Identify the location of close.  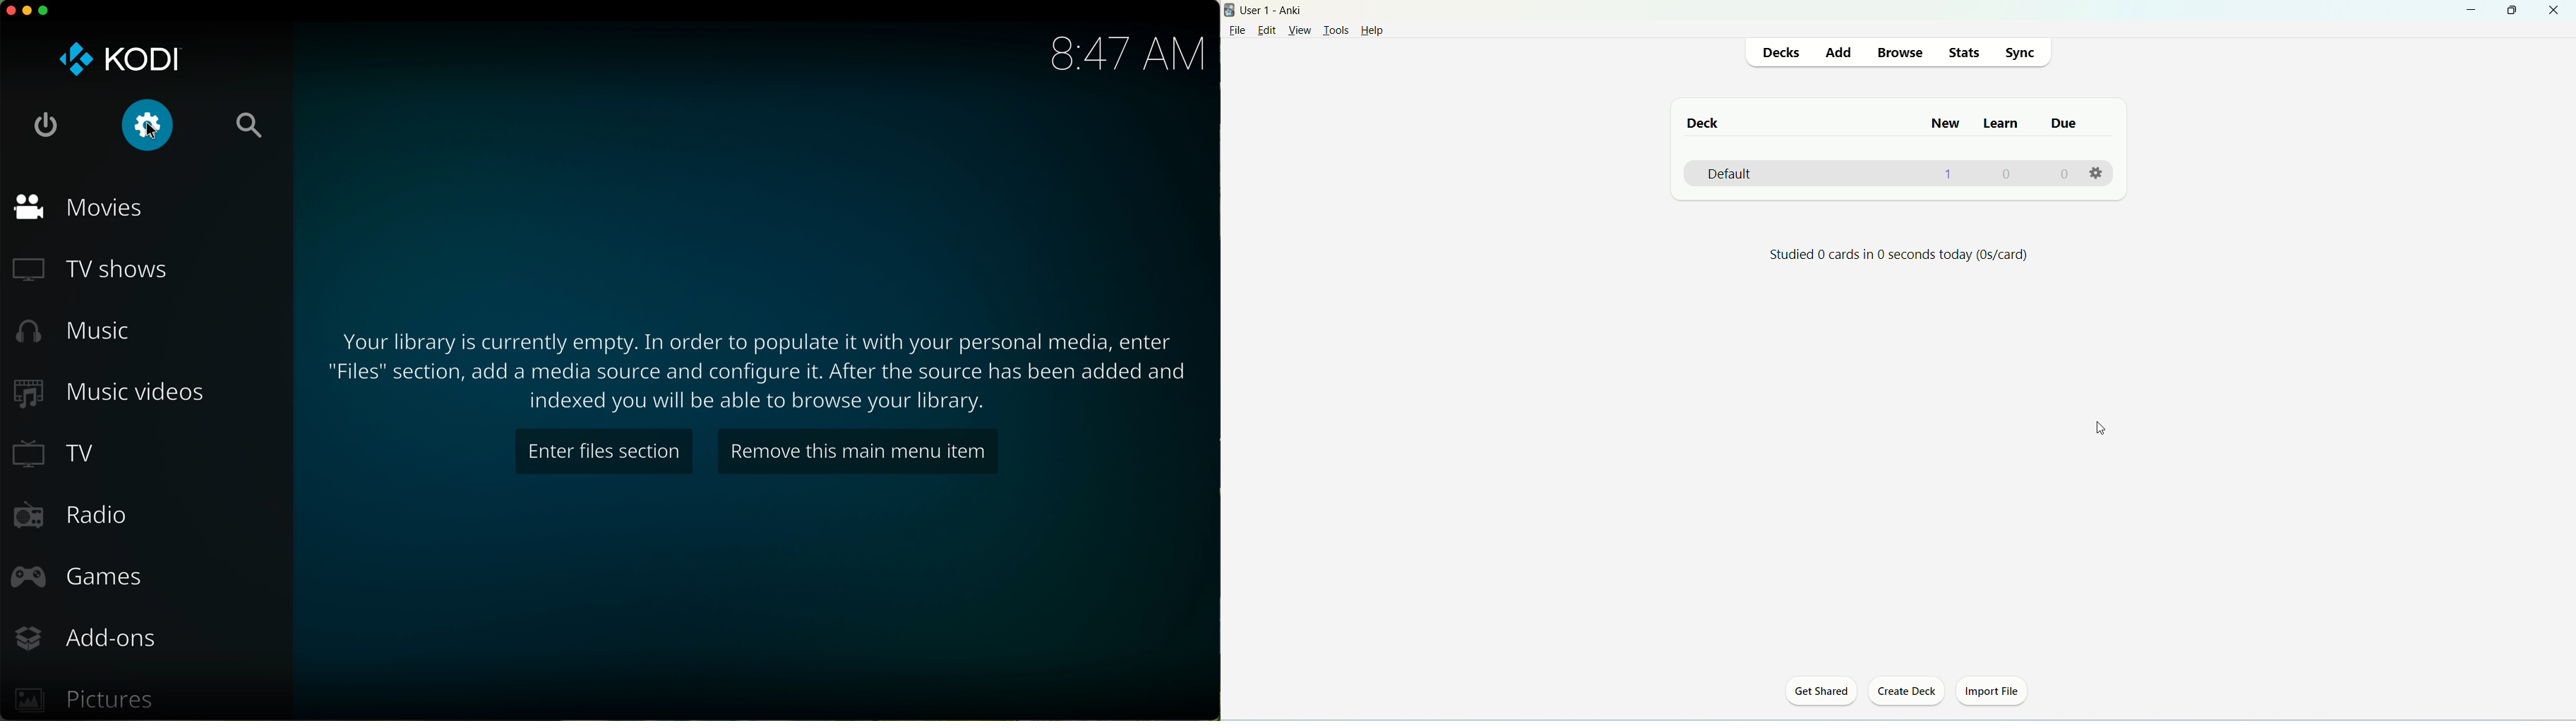
(2556, 9).